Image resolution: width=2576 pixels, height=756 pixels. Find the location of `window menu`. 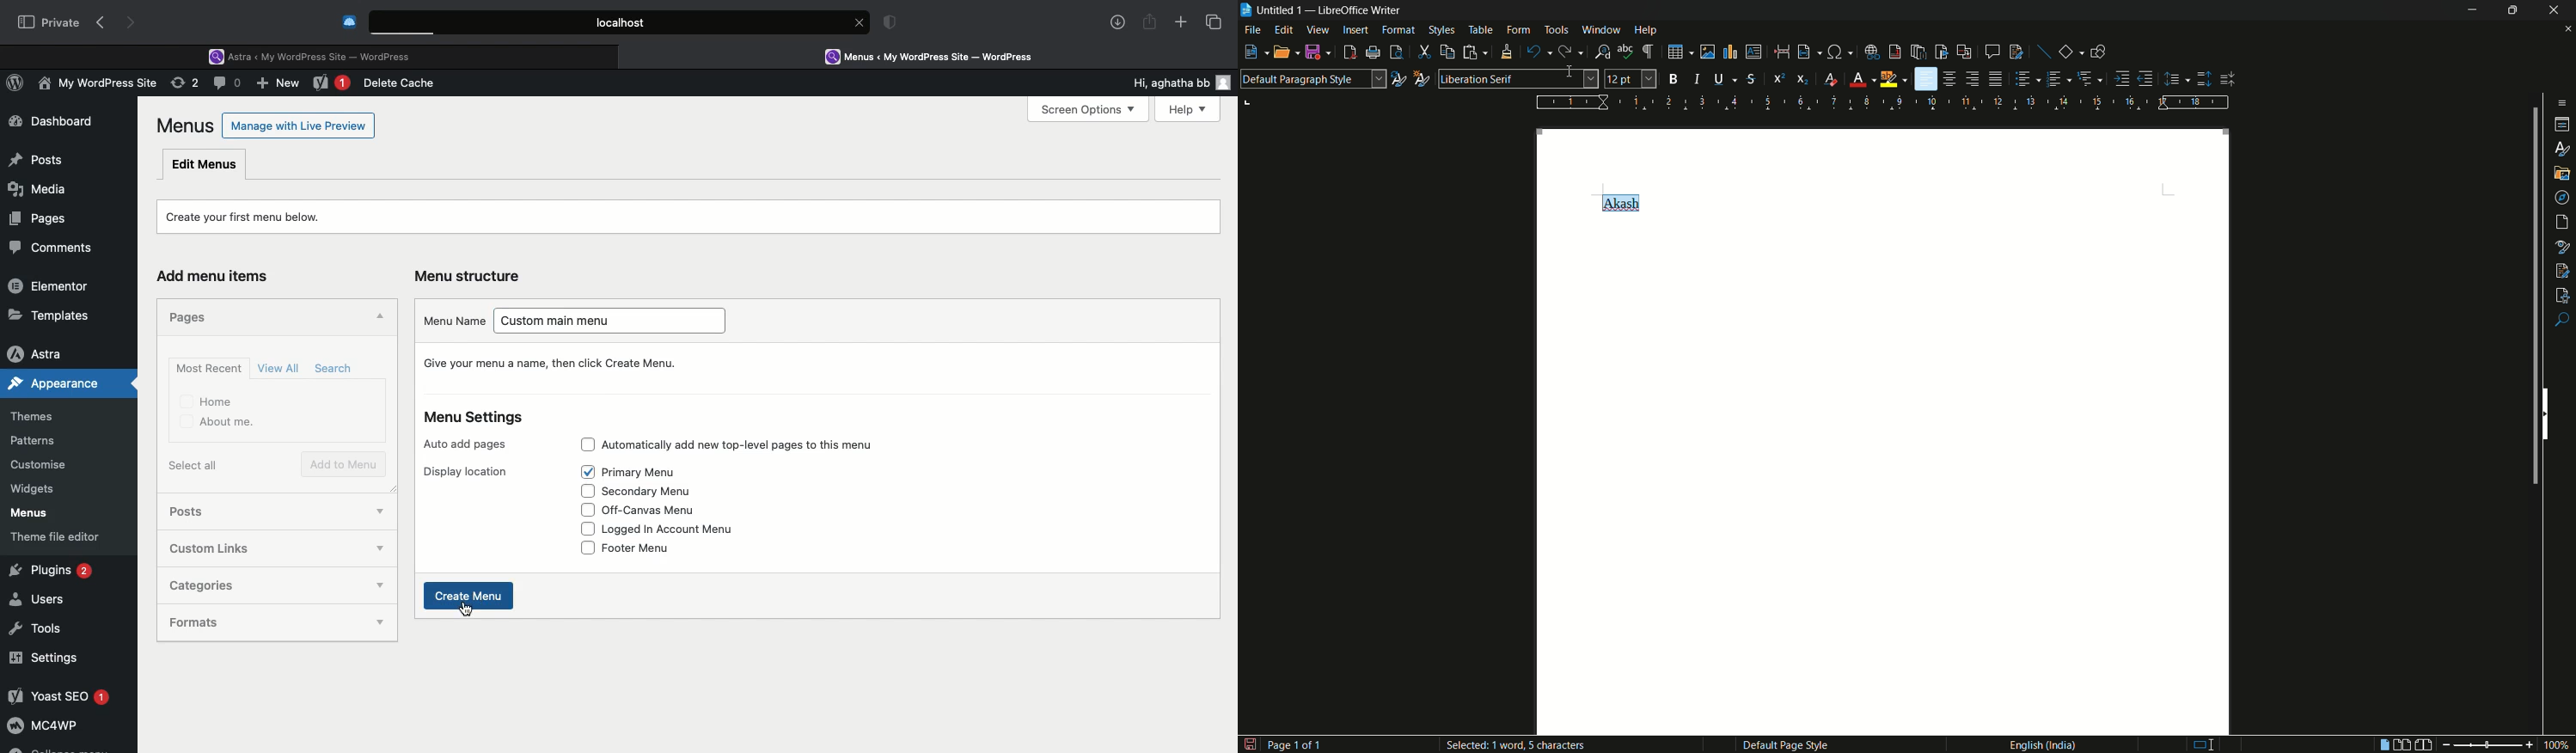

window menu is located at coordinates (1602, 29).